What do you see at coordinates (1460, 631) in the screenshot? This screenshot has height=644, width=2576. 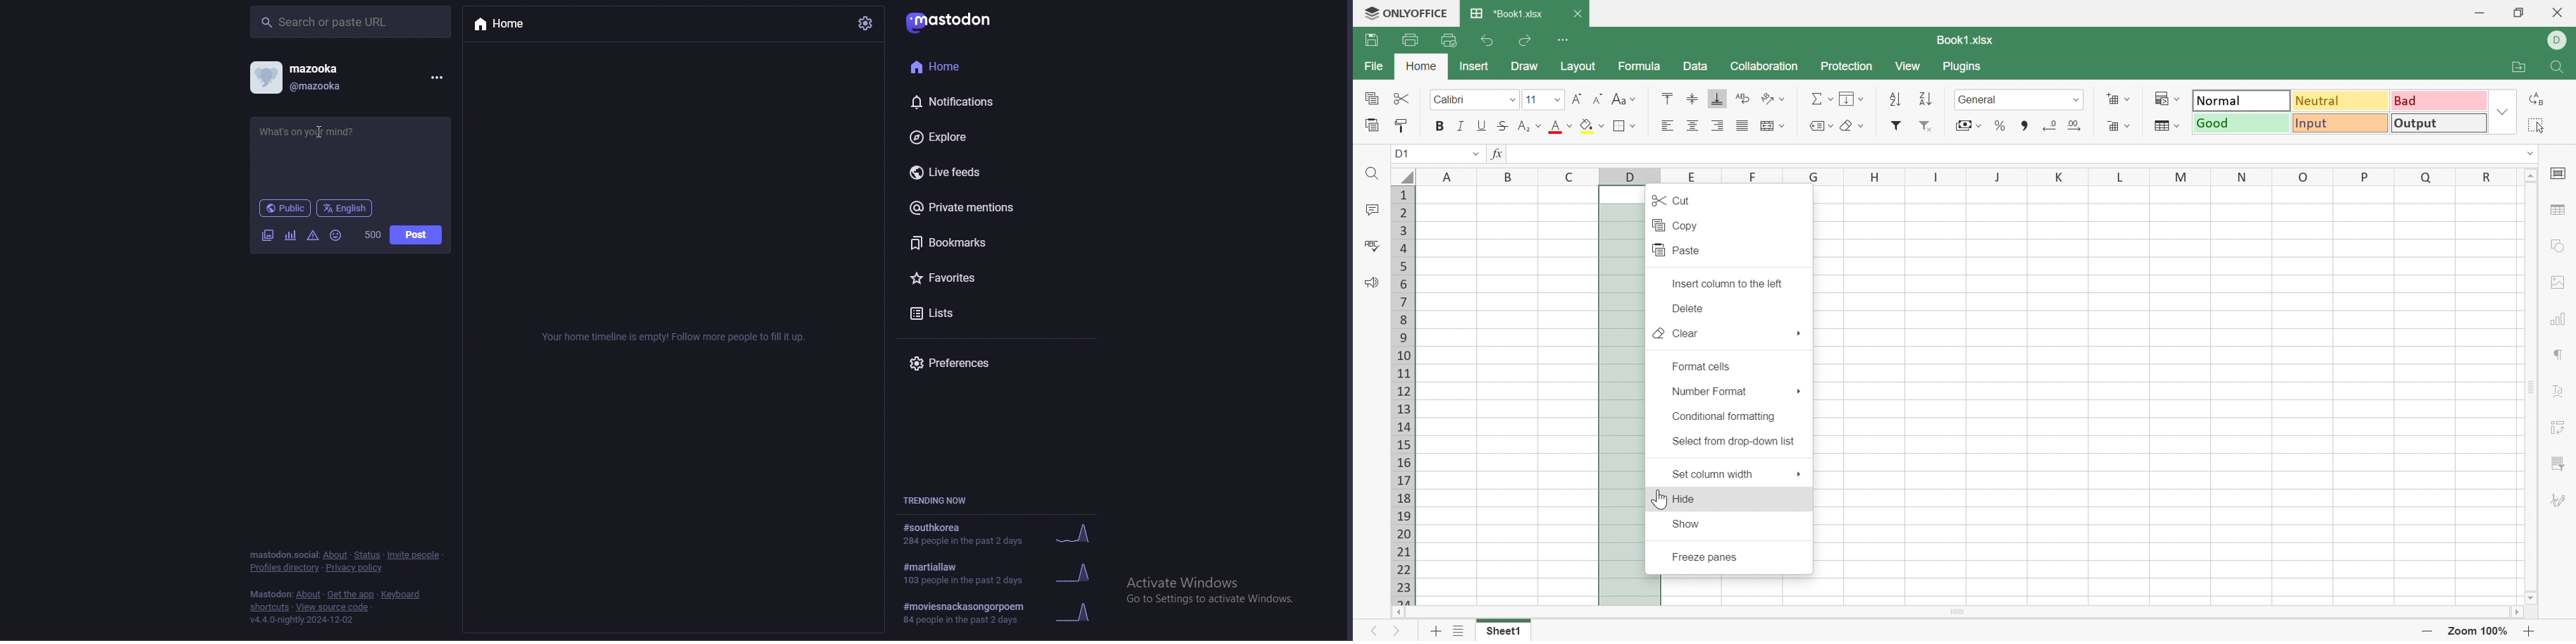 I see `List of sheets` at bounding box center [1460, 631].